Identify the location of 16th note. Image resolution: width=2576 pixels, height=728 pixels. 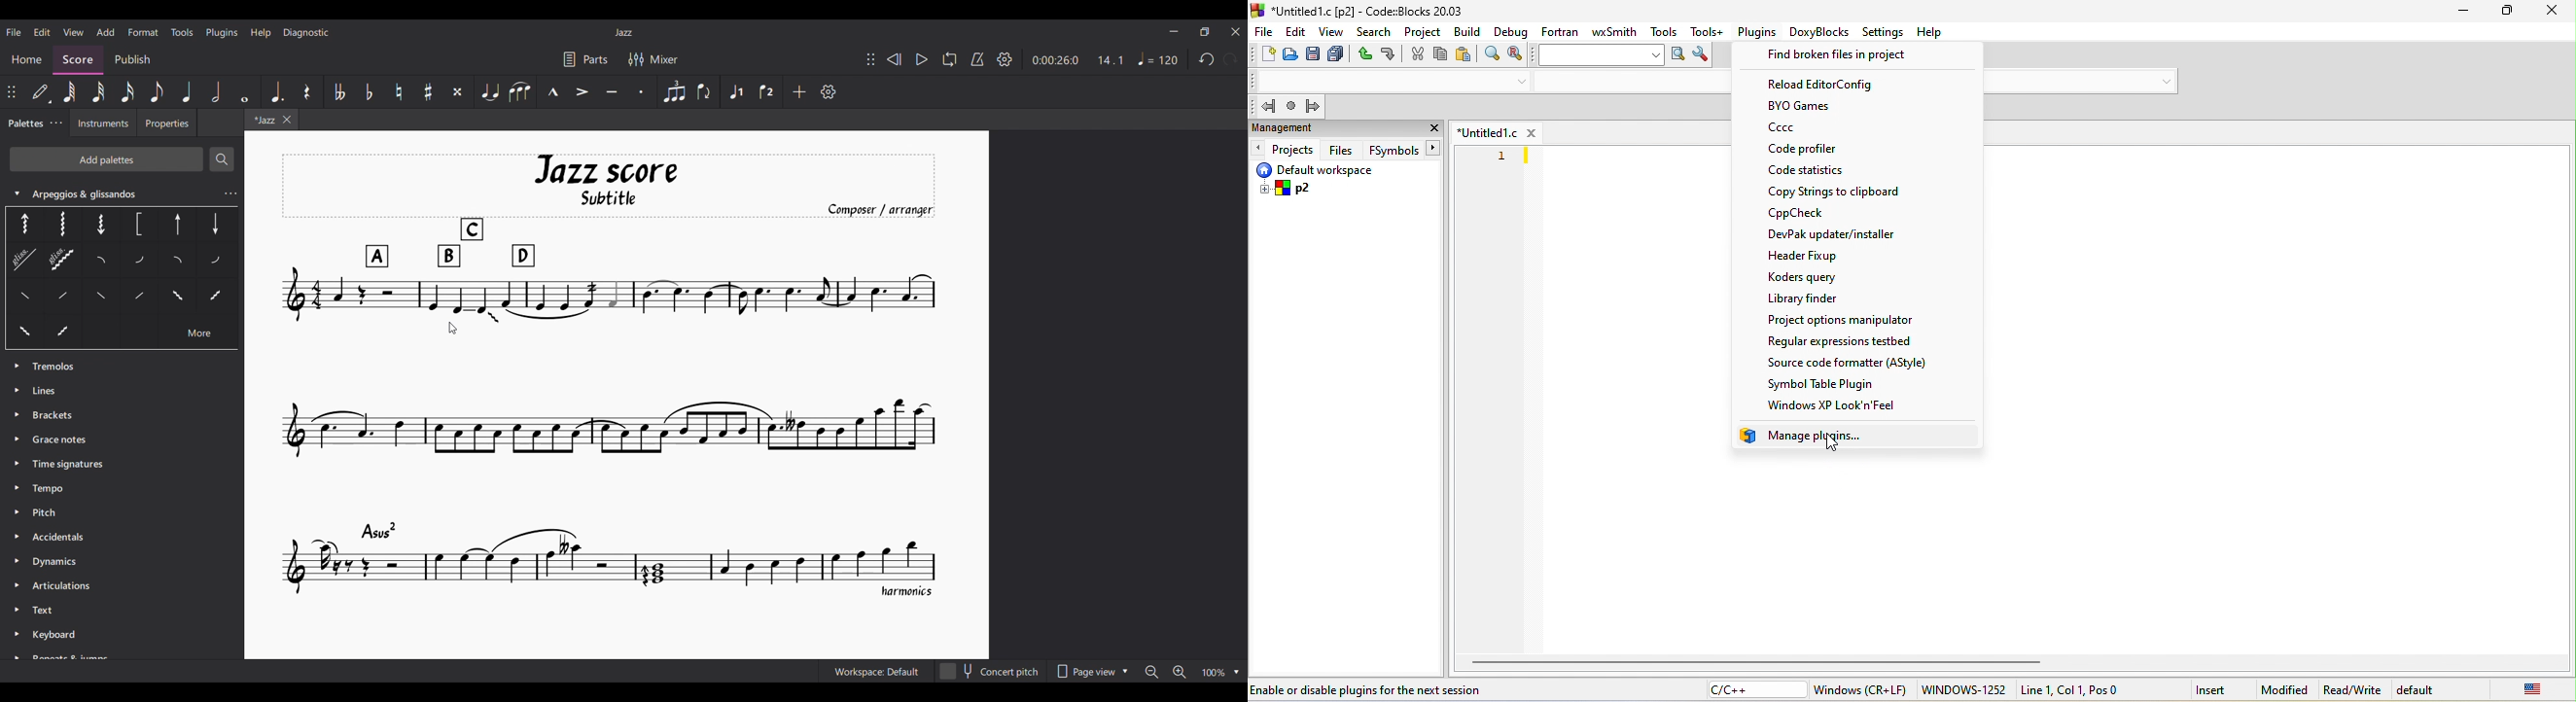
(127, 92).